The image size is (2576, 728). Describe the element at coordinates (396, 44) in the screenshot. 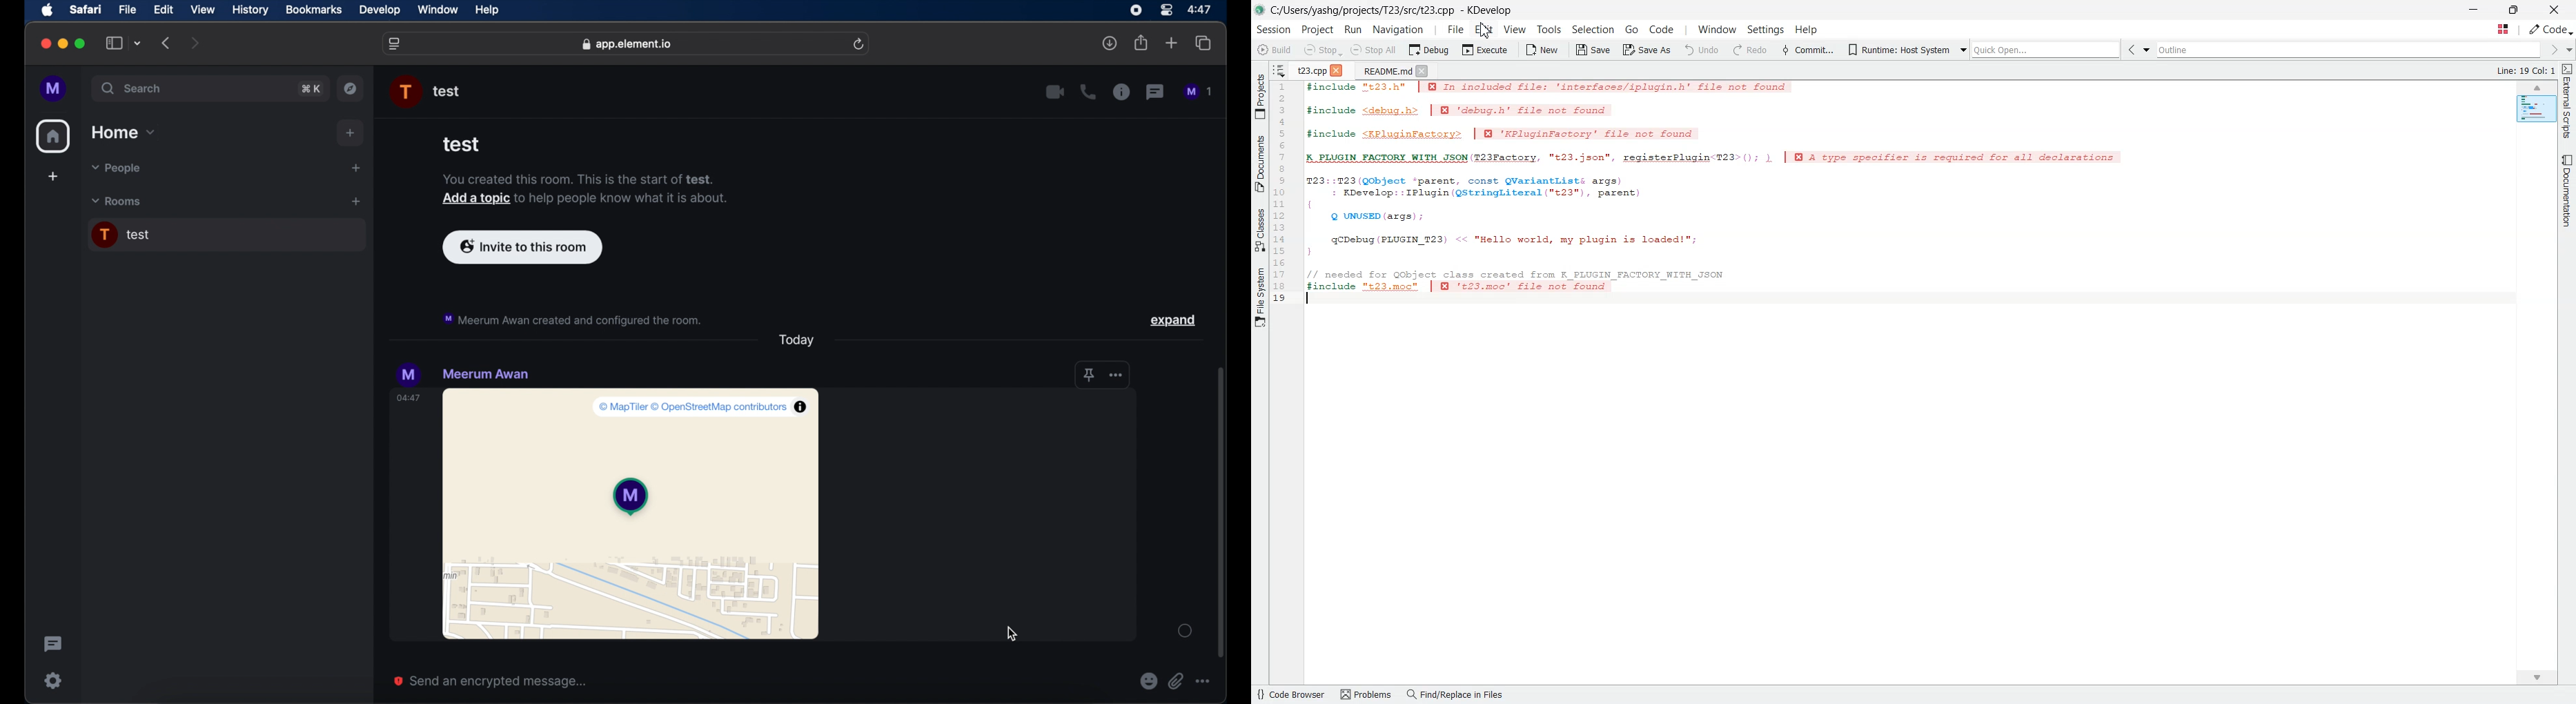

I see `website settings` at that location.